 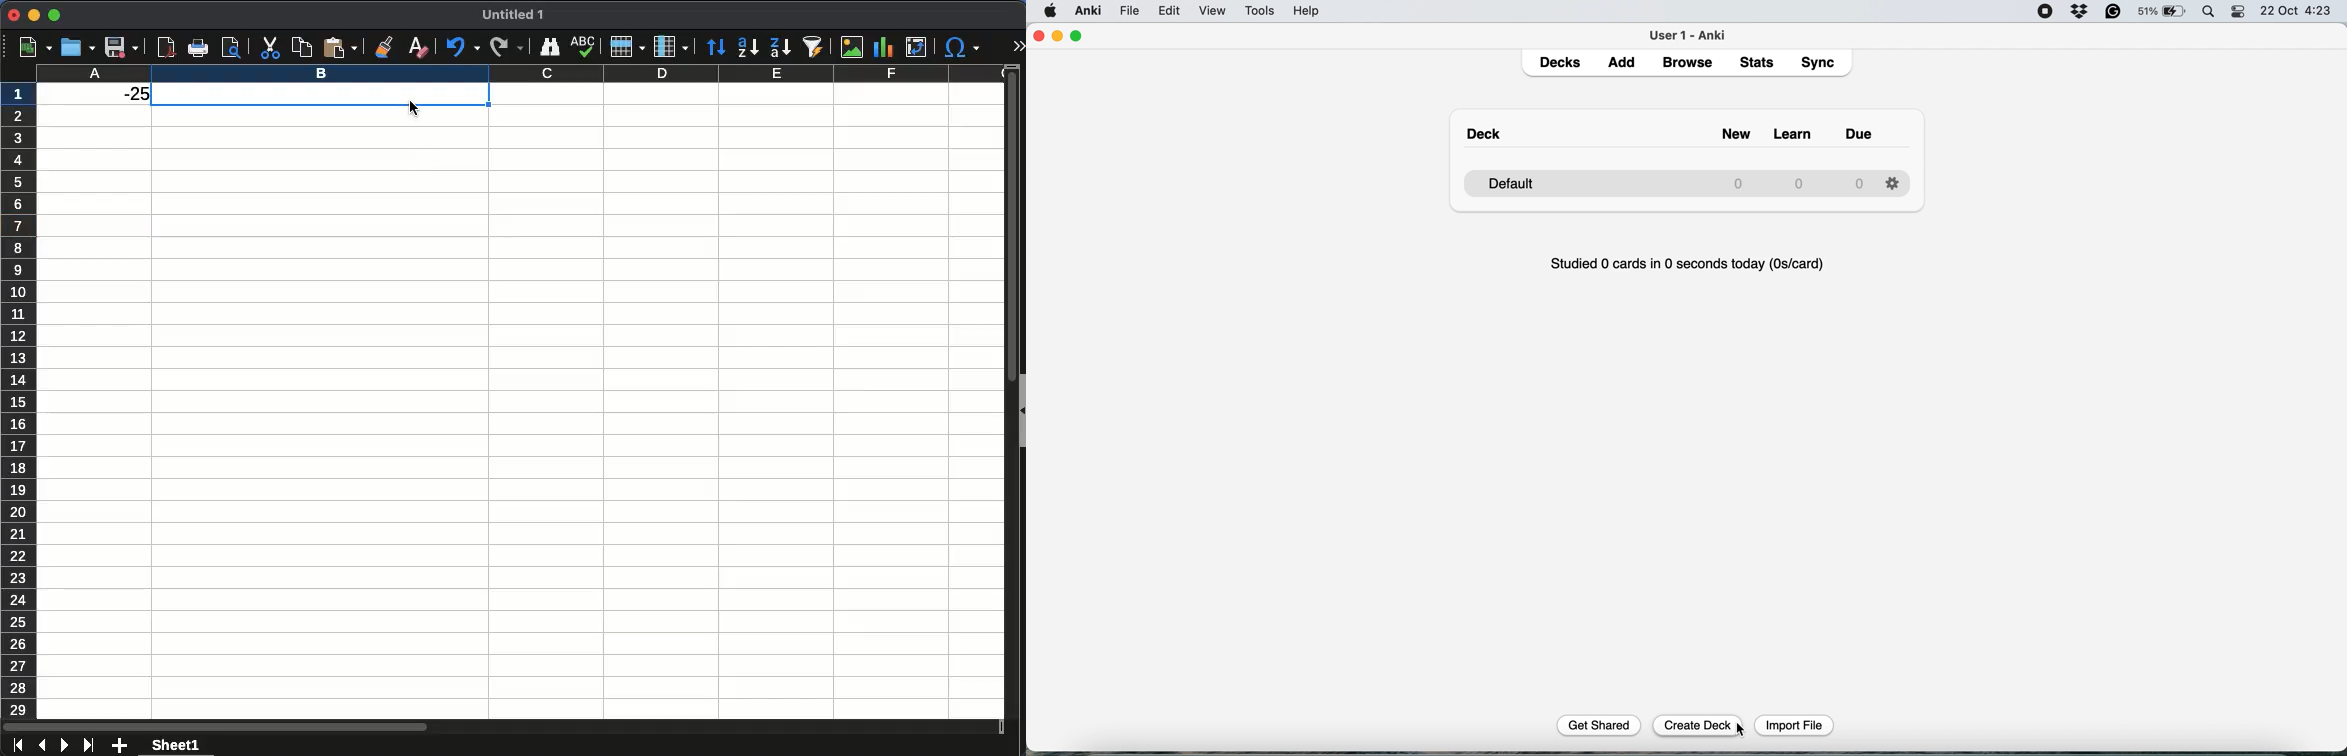 What do you see at coordinates (1744, 730) in the screenshot?
I see `cursor` at bounding box center [1744, 730].